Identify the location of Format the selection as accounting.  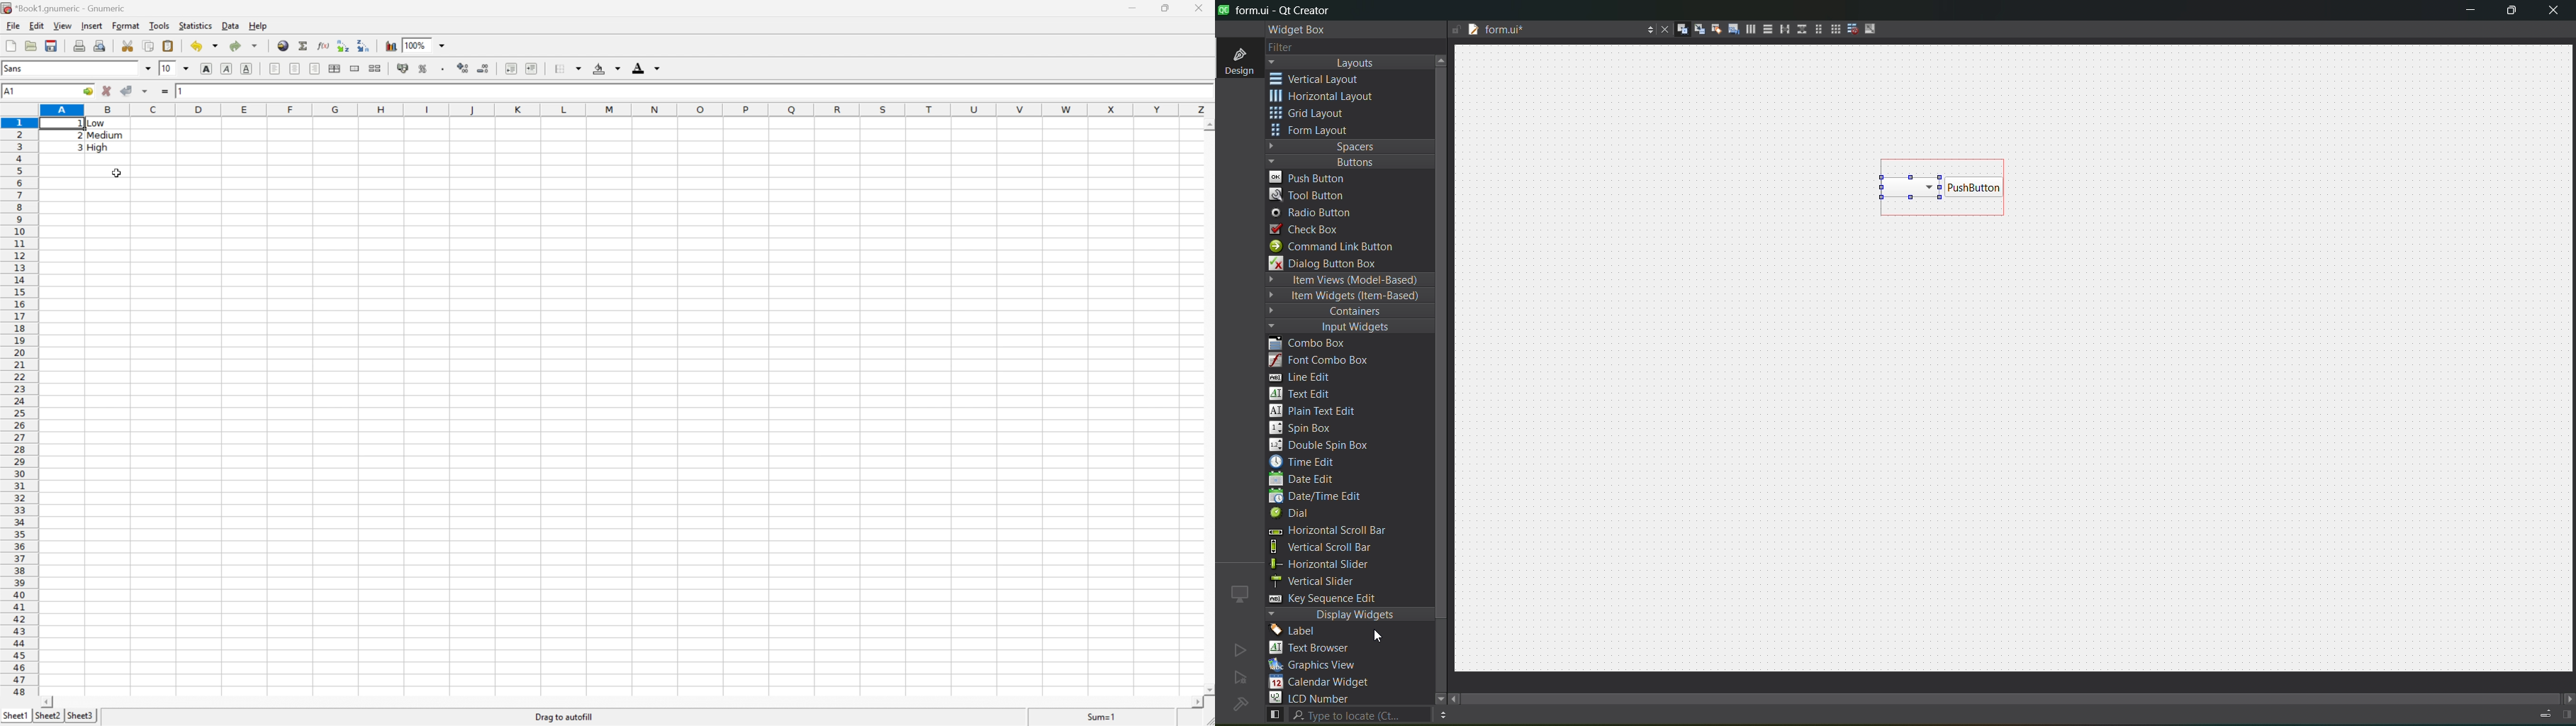
(402, 68).